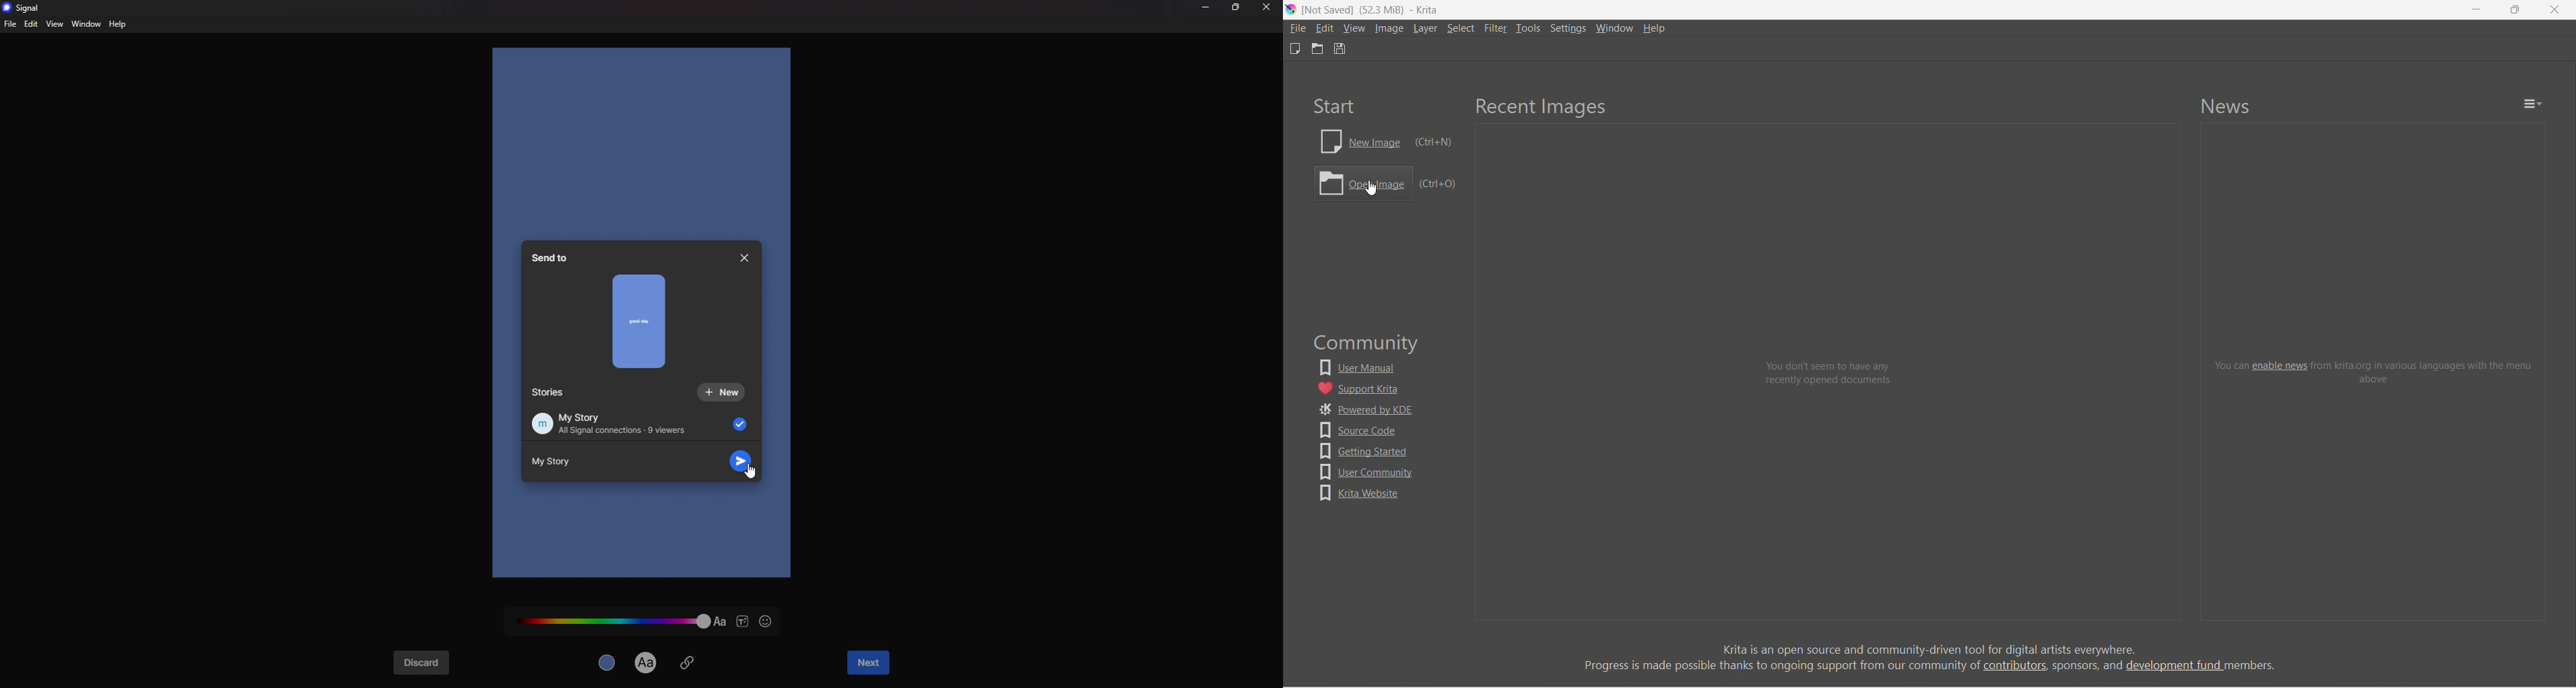  I want to click on filter, so click(1496, 28).